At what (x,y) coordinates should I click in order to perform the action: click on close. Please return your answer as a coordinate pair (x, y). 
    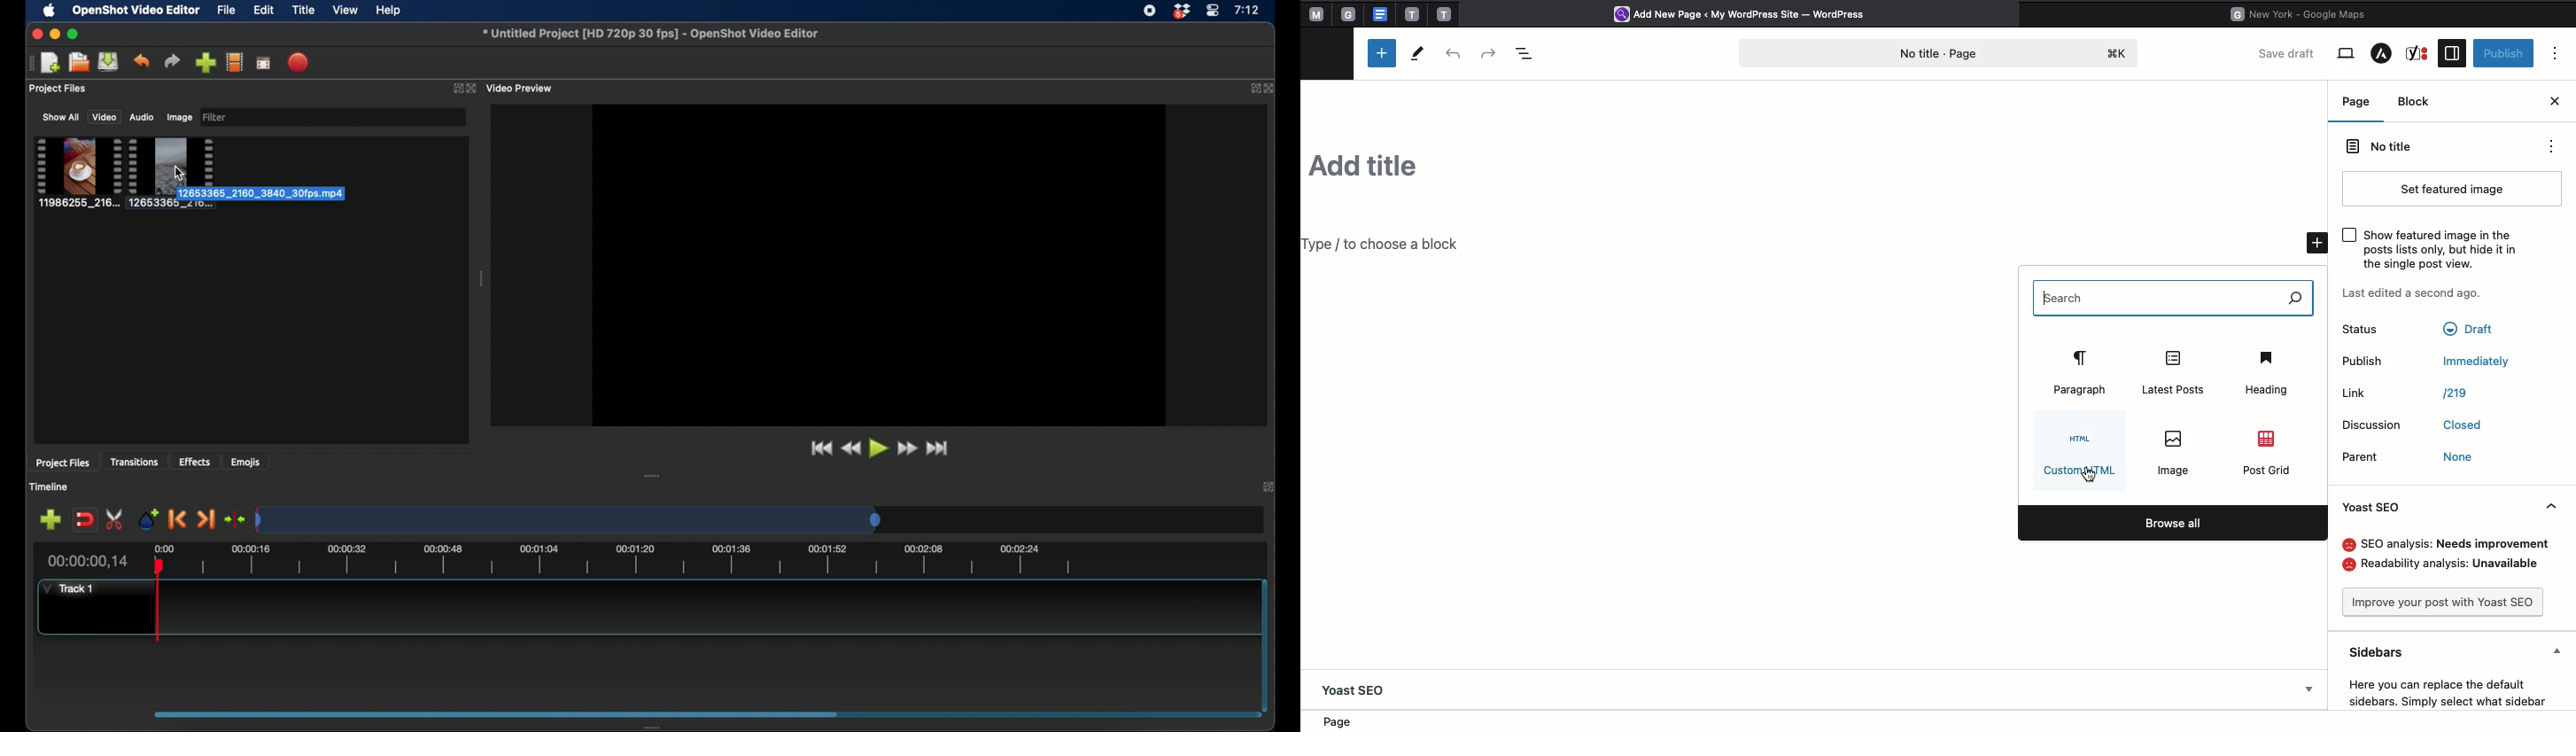
    Looking at the image, I should click on (474, 89).